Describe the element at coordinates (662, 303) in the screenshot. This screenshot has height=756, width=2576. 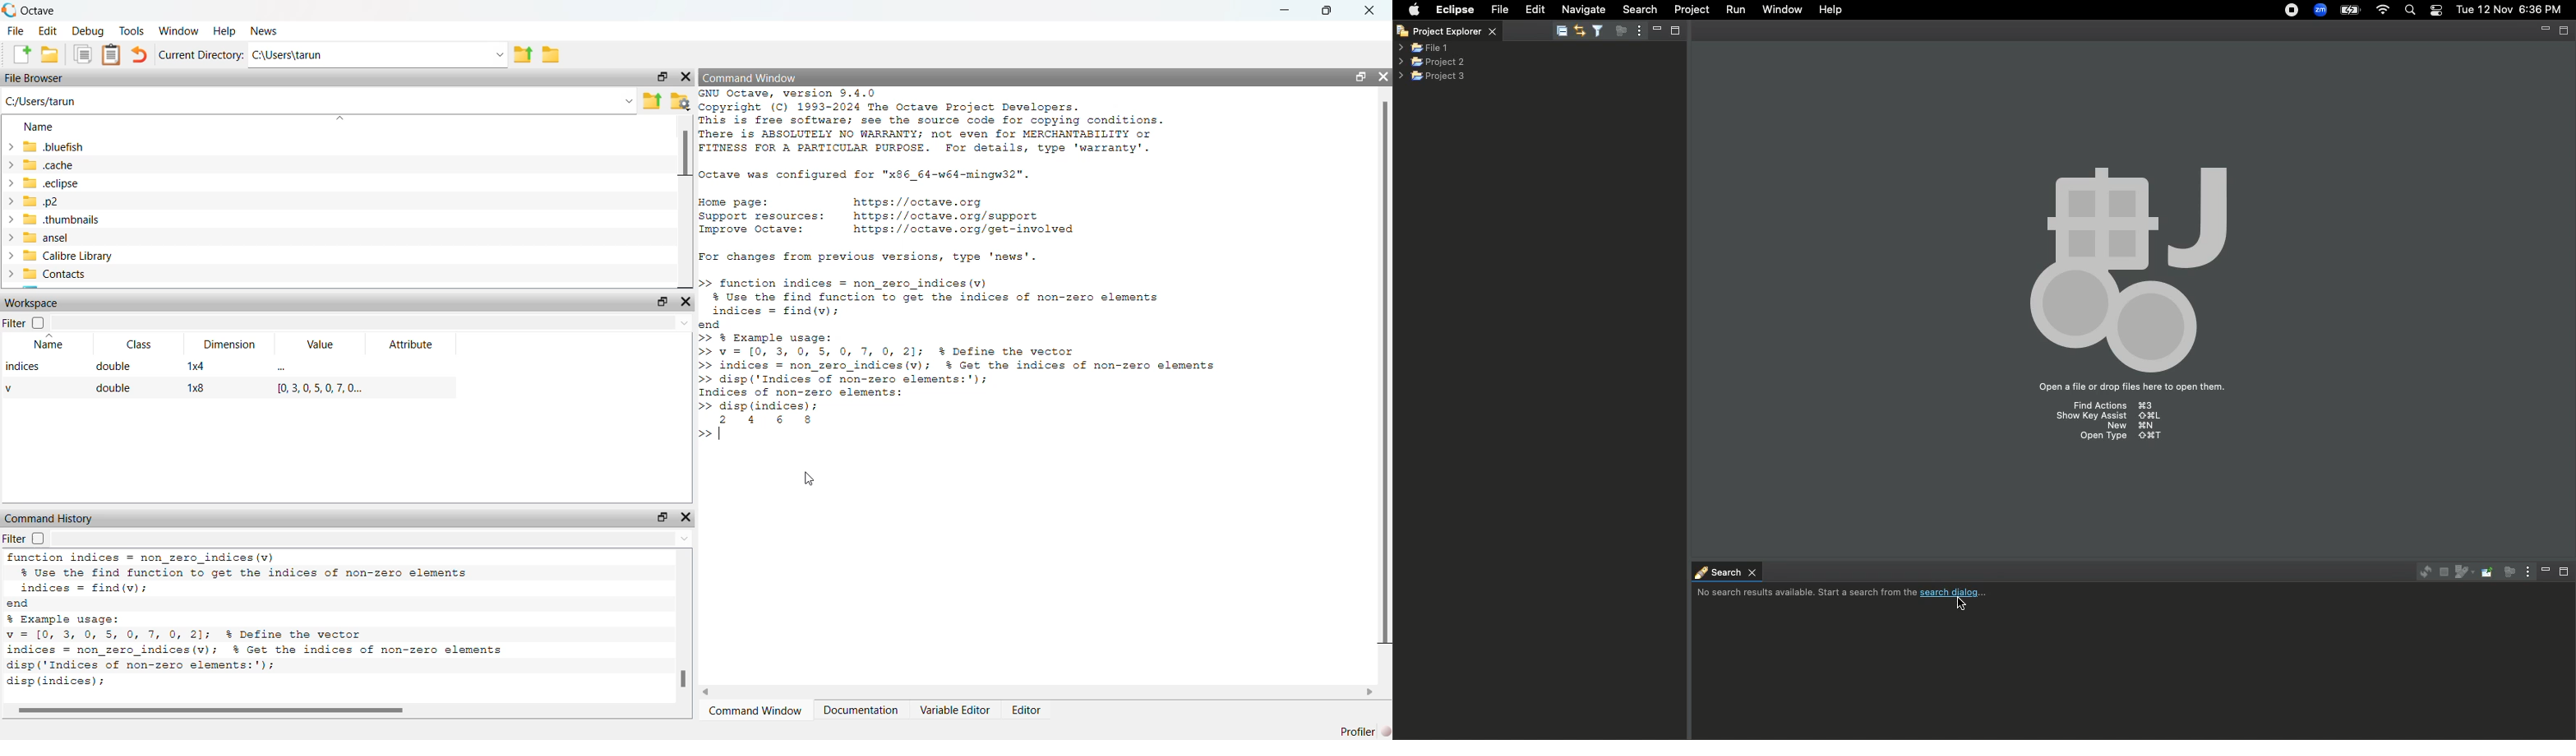
I see `restore down` at that location.